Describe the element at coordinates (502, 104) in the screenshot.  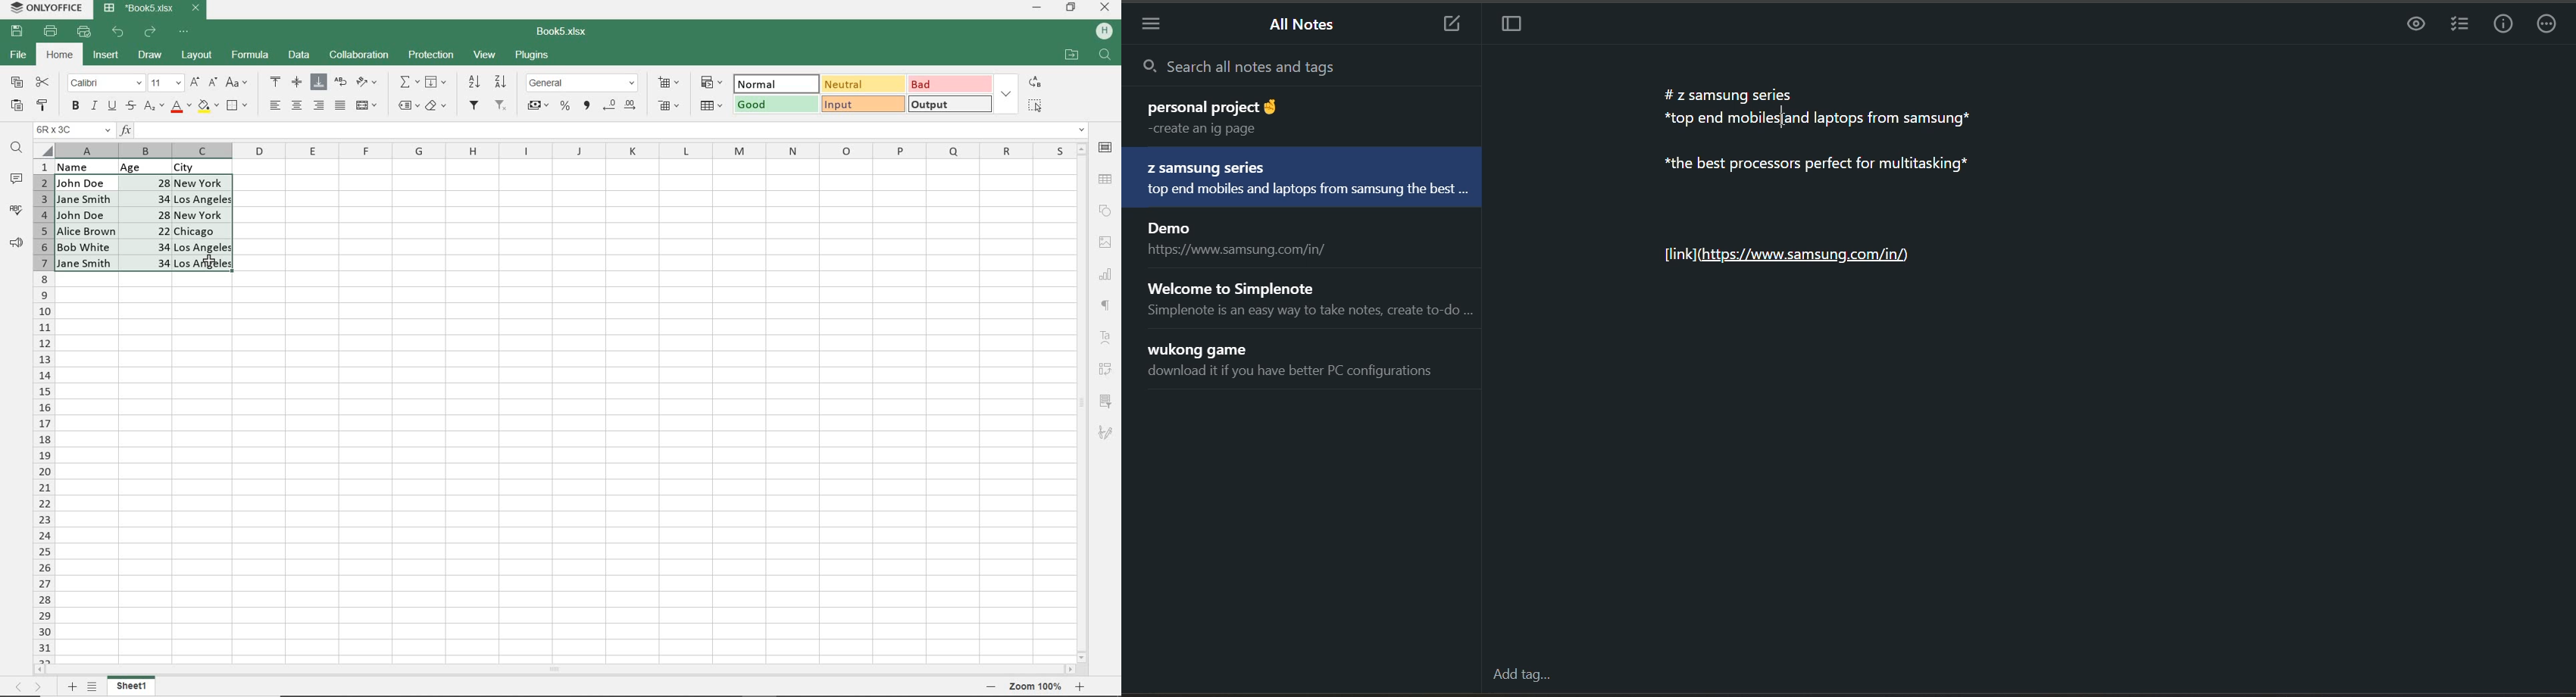
I see `REMOVE FILTER` at that location.